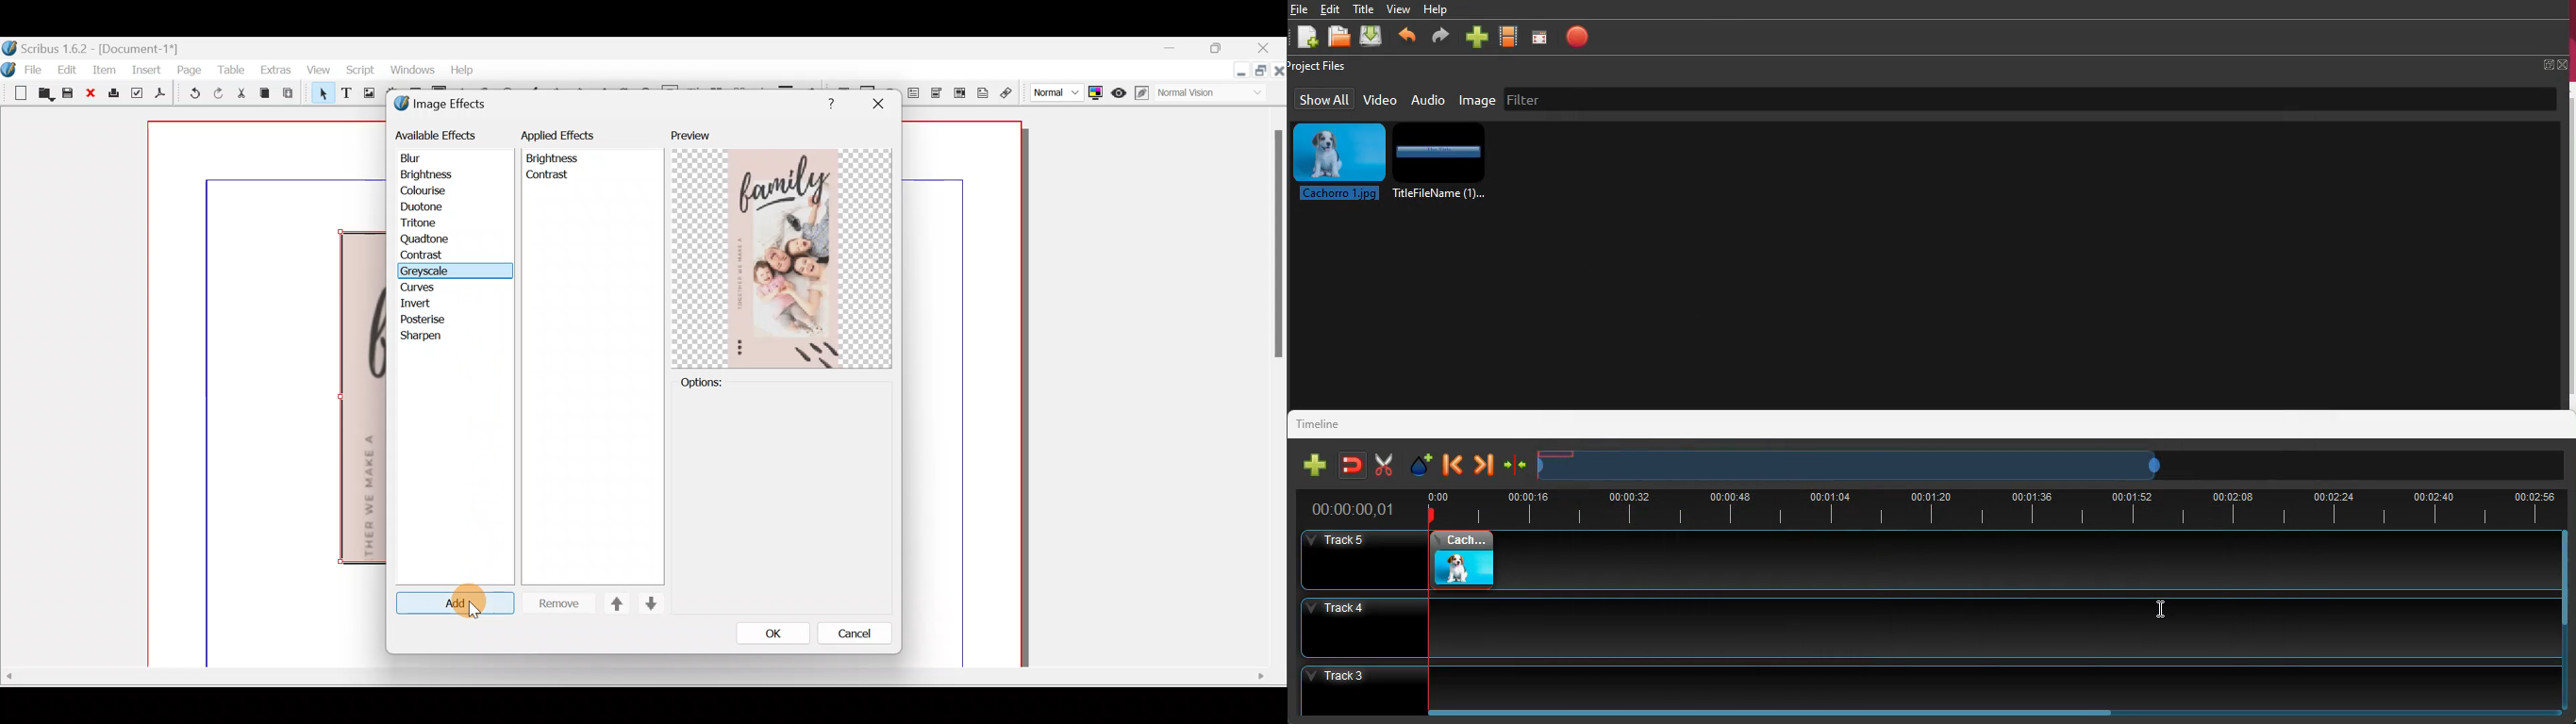 The height and width of the screenshot is (728, 2576). What do you see at coordinates (15, 94) in the screenshot?
I see `New` at bounding box center [15, 94].